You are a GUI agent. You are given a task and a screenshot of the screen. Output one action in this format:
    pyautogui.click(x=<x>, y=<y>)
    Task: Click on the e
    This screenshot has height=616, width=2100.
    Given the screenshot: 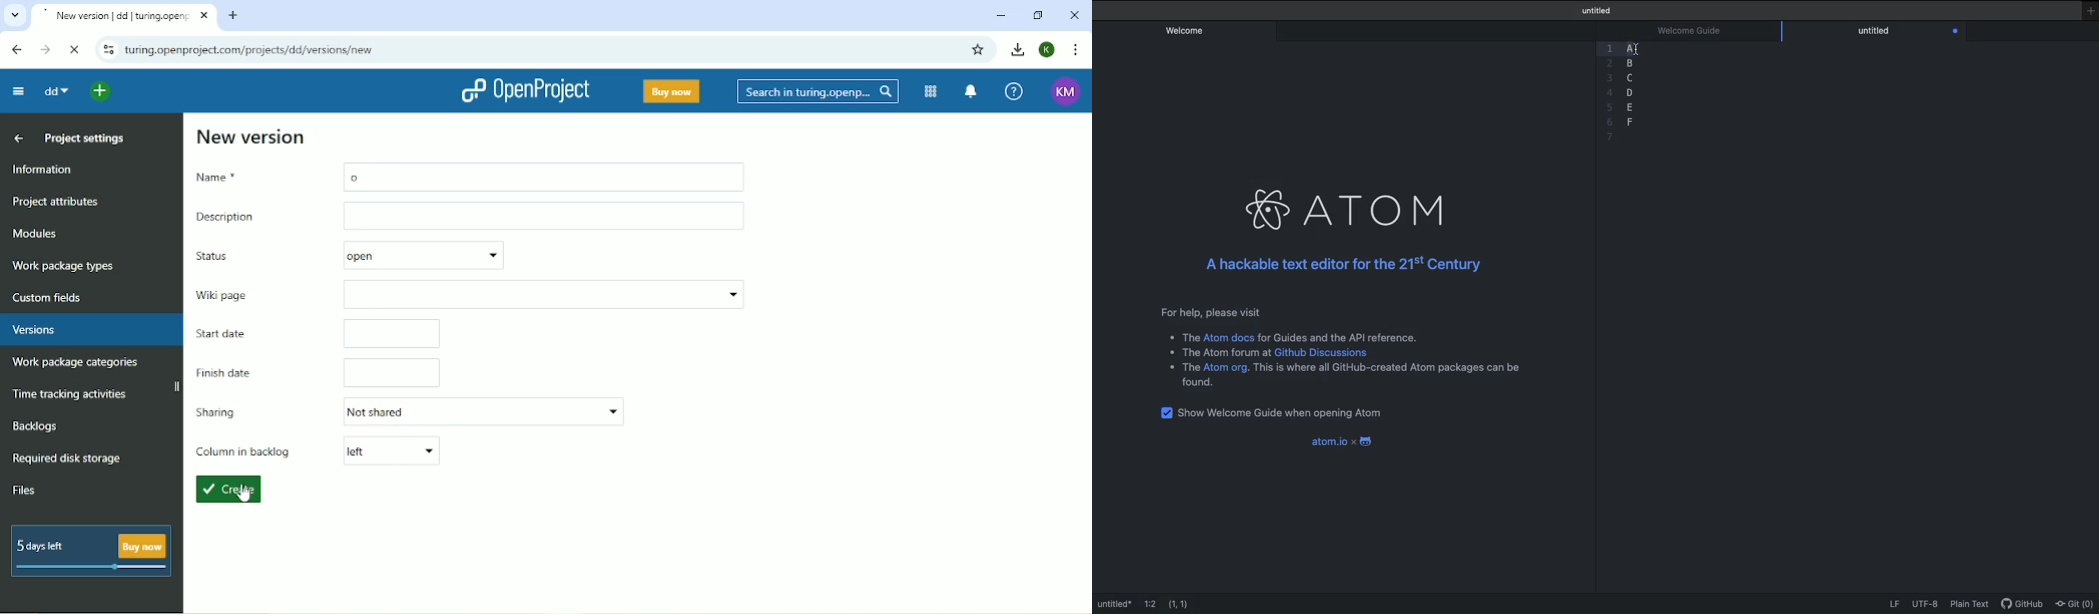 What is the action you would take?
    pyautogui.click(x=1630, y=107)
    